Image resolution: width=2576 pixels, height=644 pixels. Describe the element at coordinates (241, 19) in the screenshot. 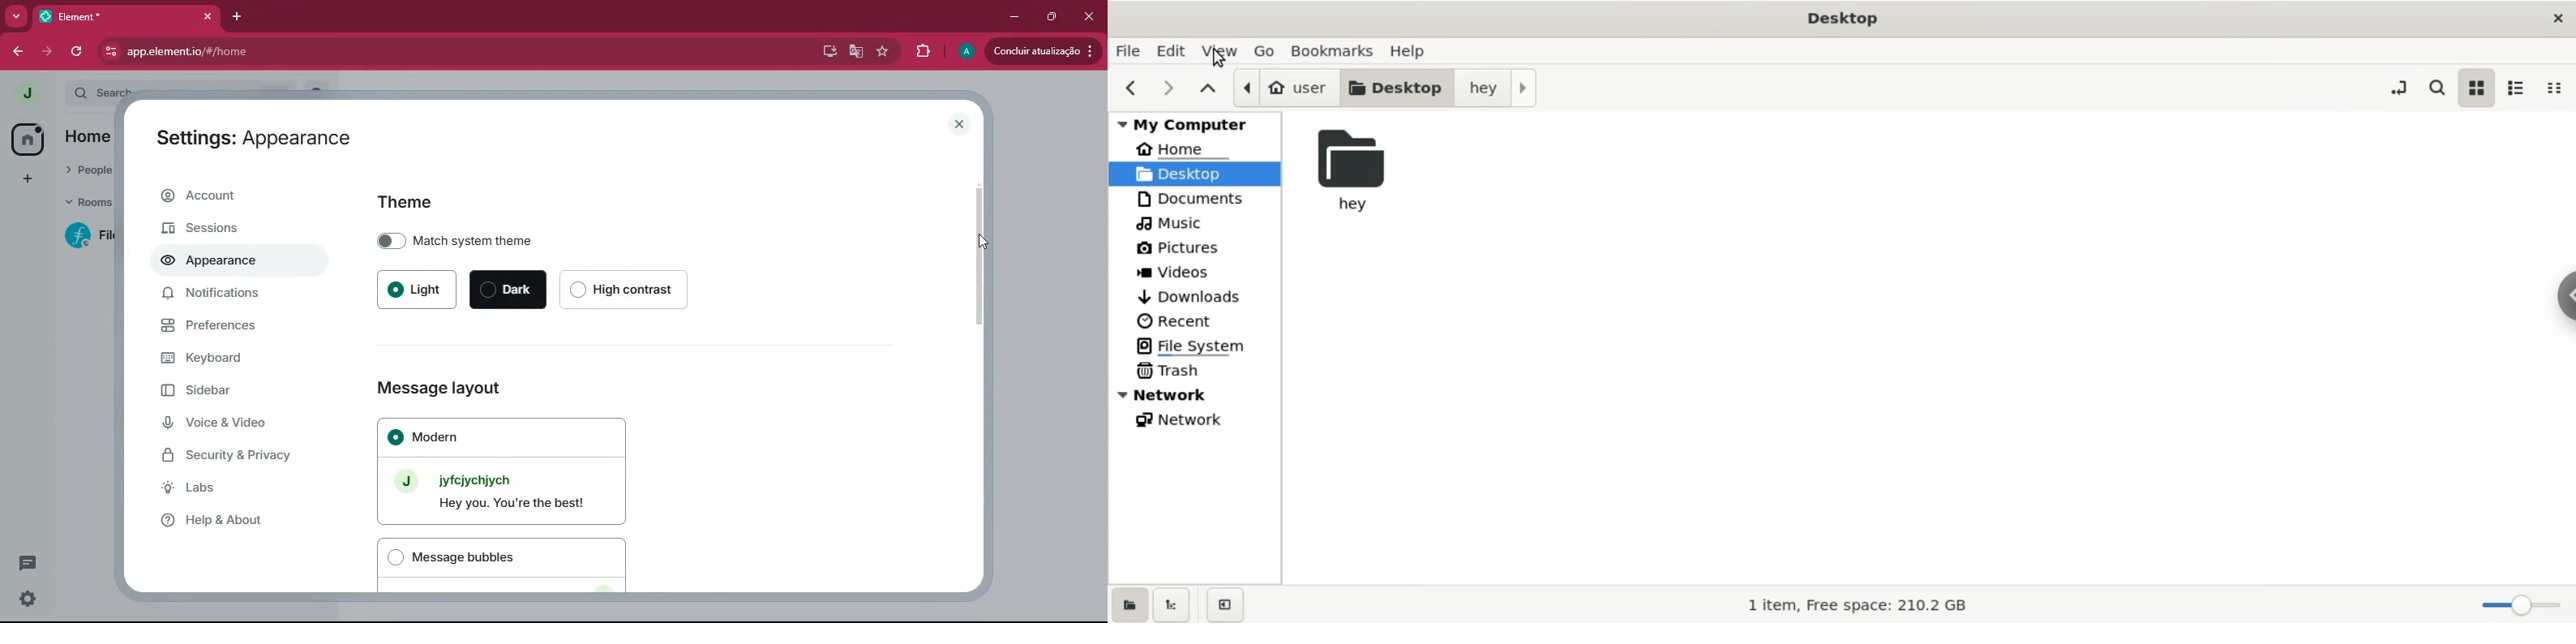

I see `add tab` at that location.